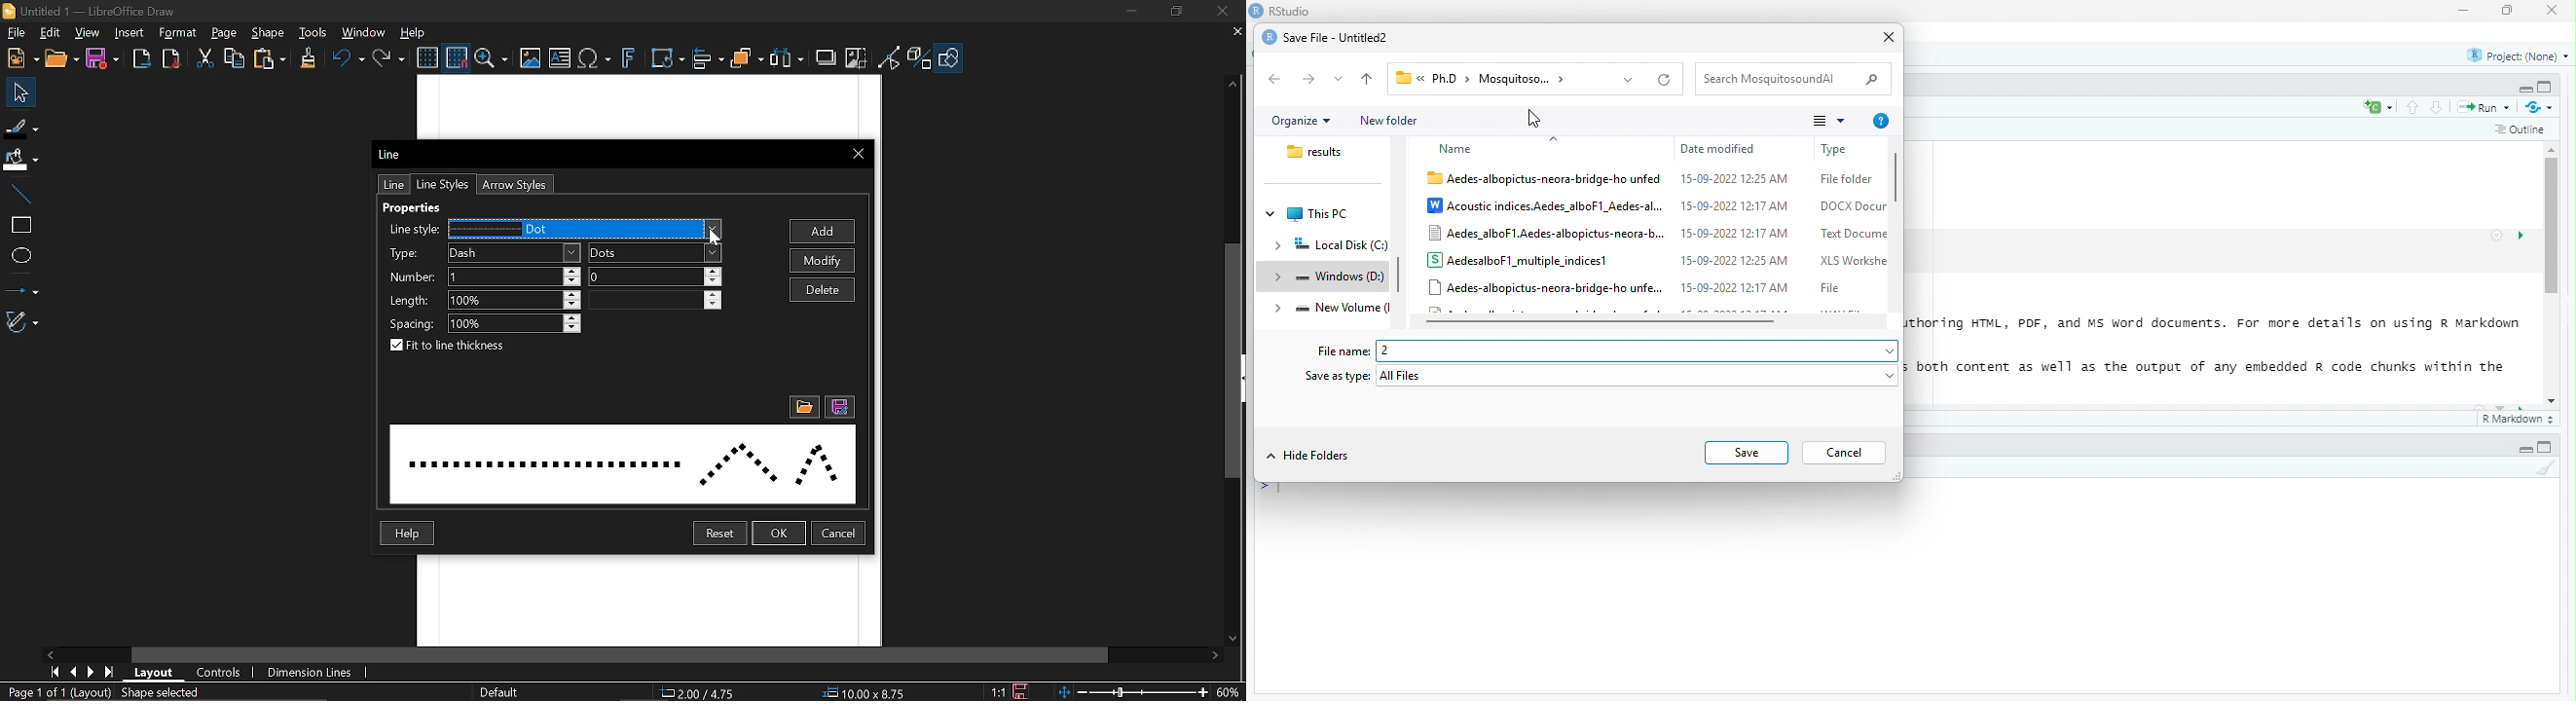 This screenshot has width=2576, height=728. I want to click on Syncing , so click(2541, 107).